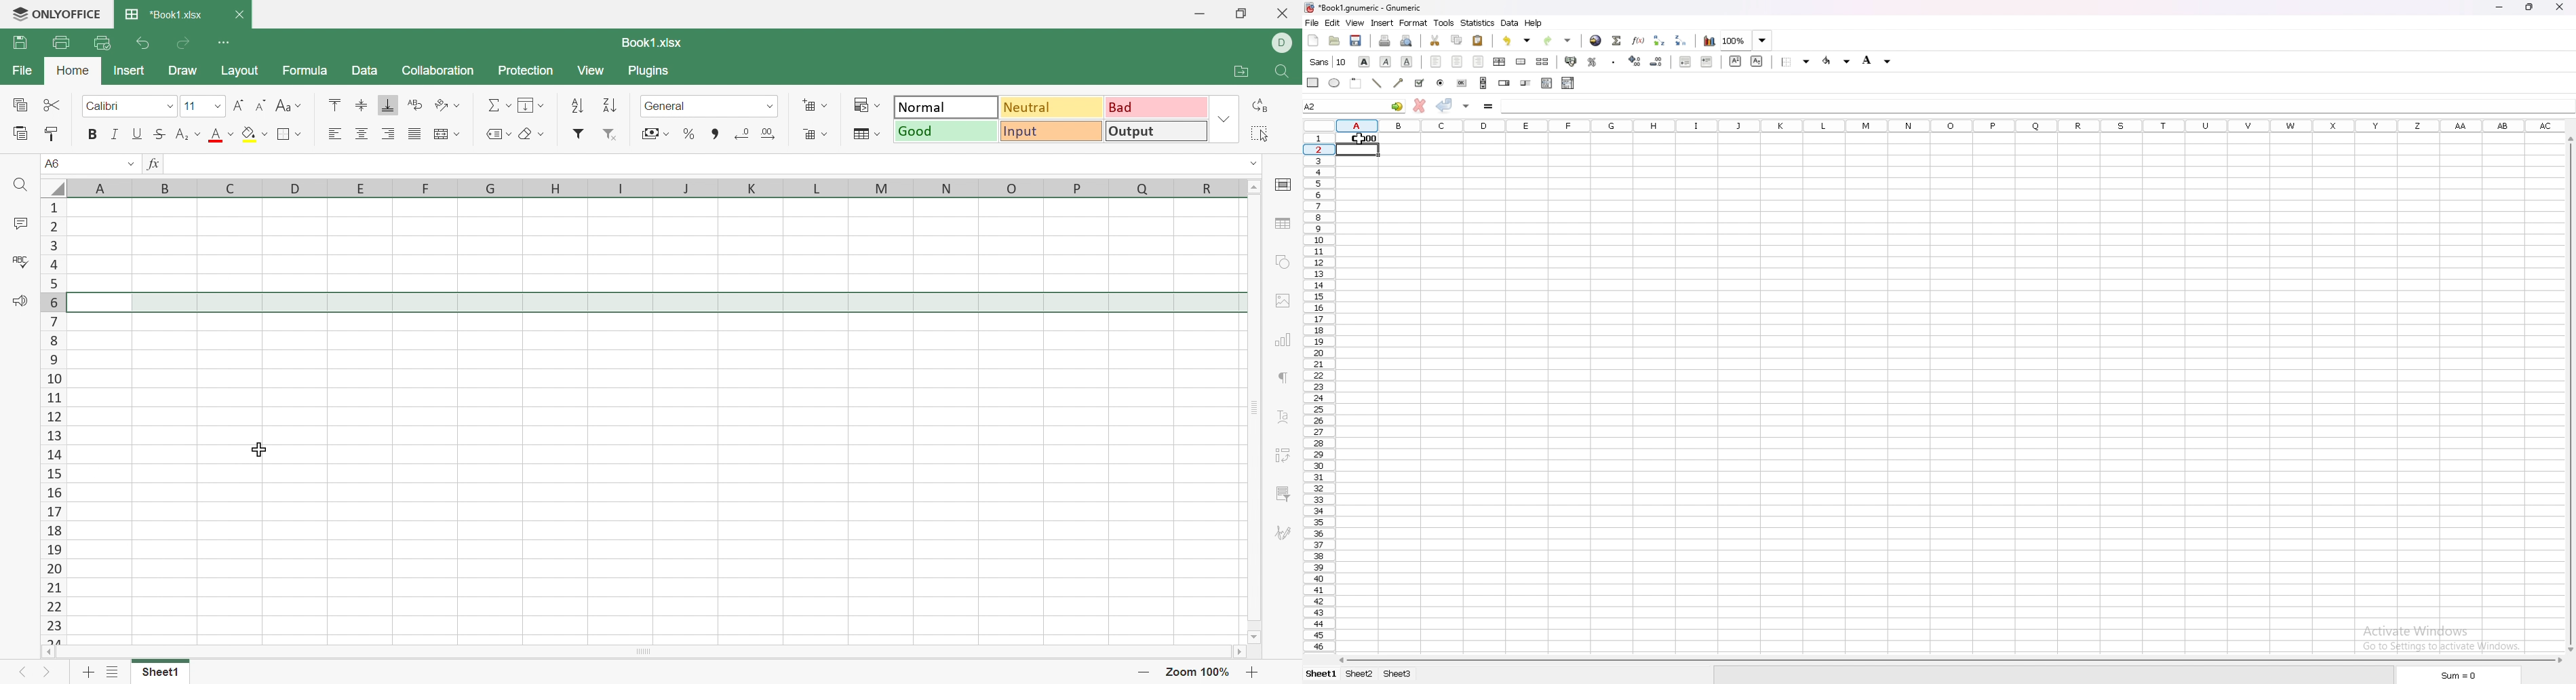  Describe the element at coordinates (1335, 41) in the screenshot. I see `open` at that location.